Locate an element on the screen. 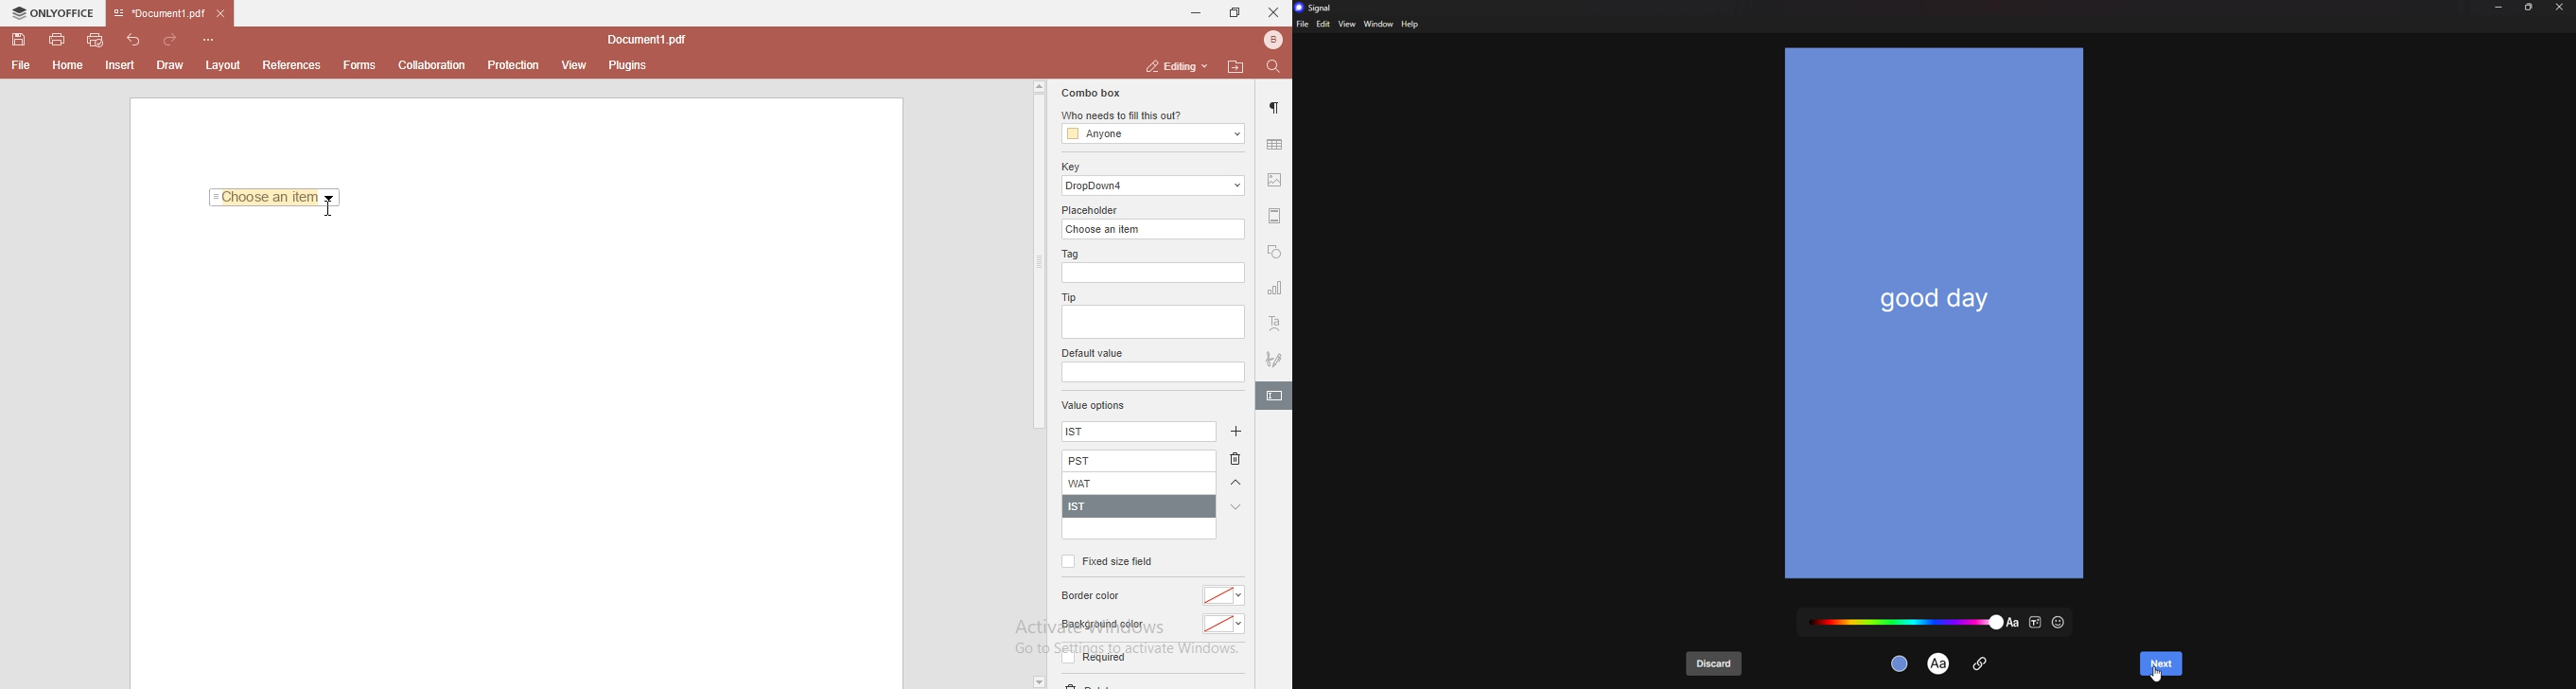 This screenshot has height=700, width=2576. window is located at coordinates (1378, 25).